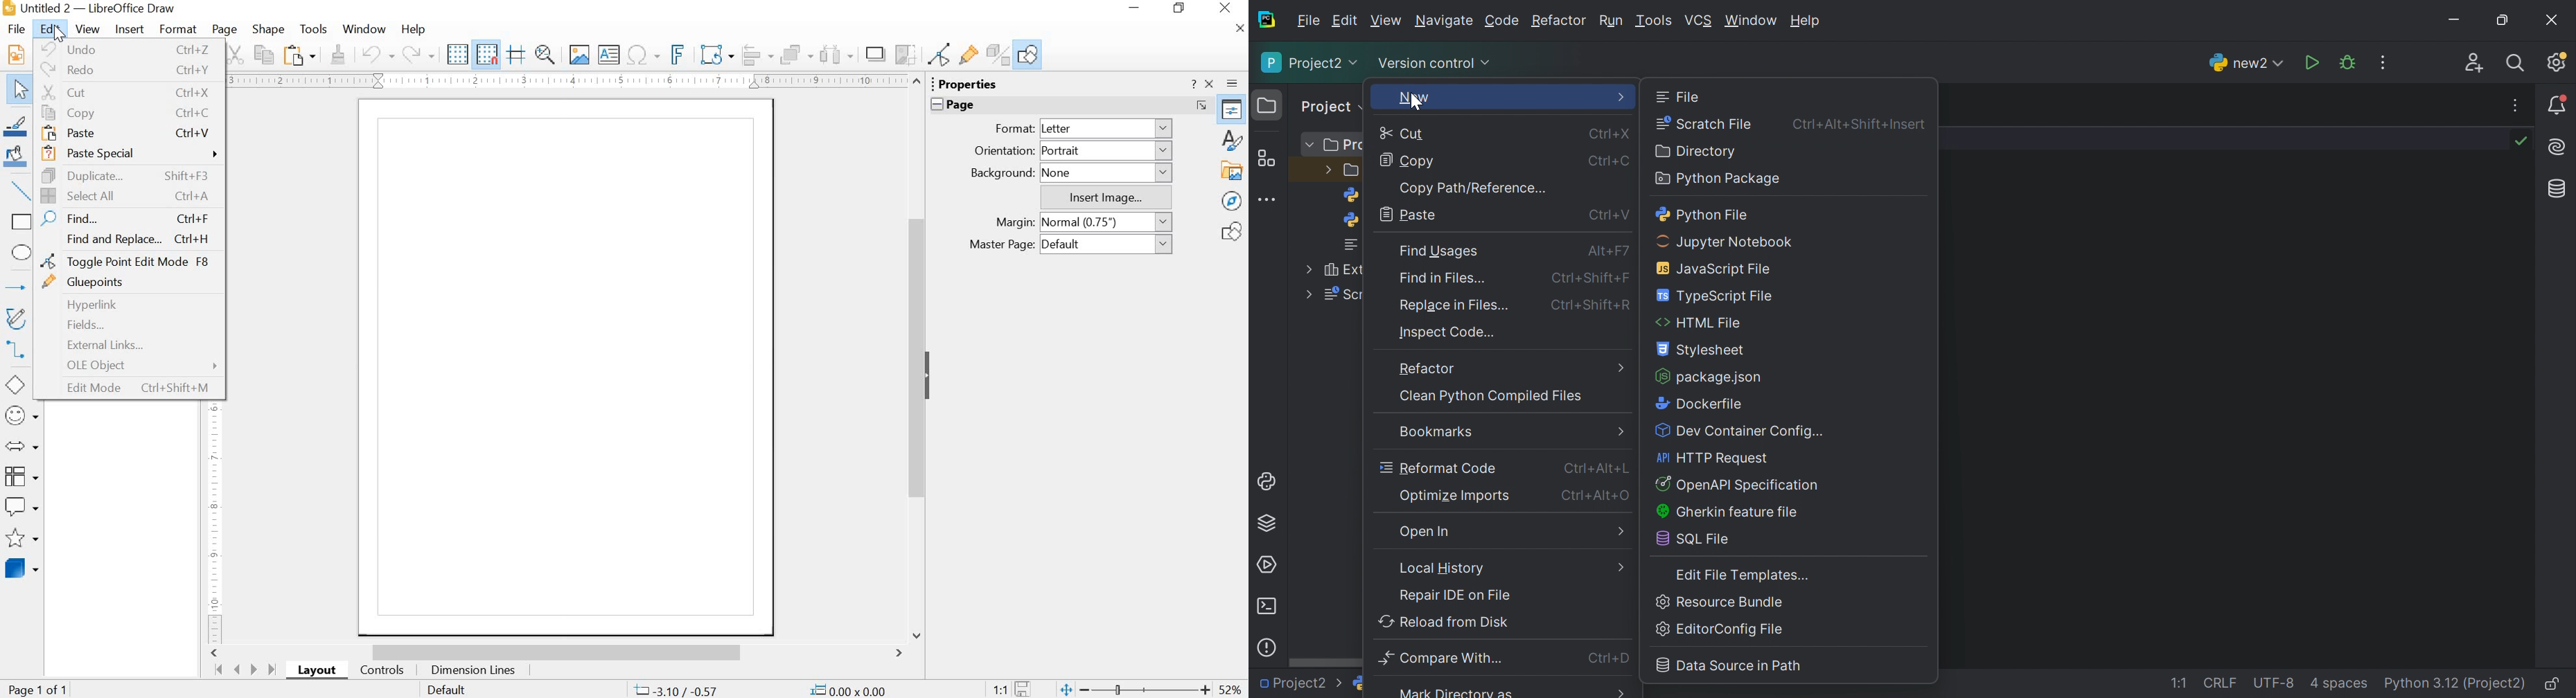  Describe the element at coordinates (557, 651) in the screenshot. I see `scrollbar` at that location.